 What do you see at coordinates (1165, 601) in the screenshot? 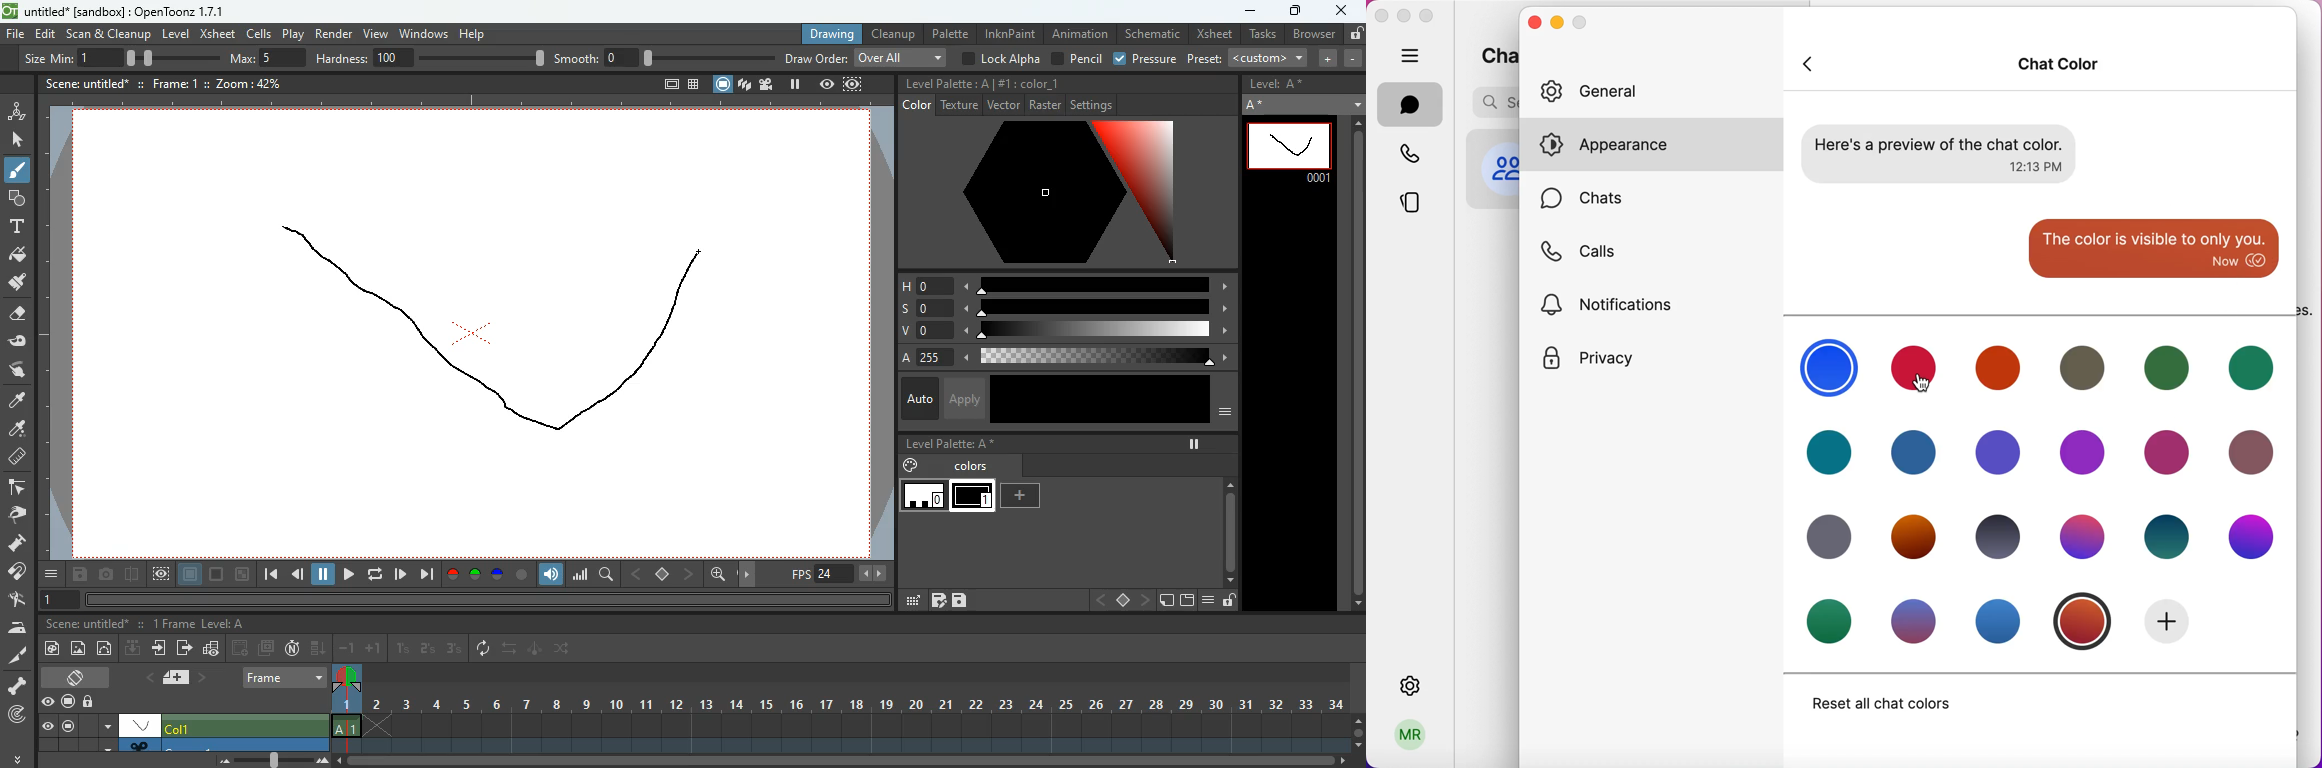
I see `sticker` at bounding box center [1165, 601].